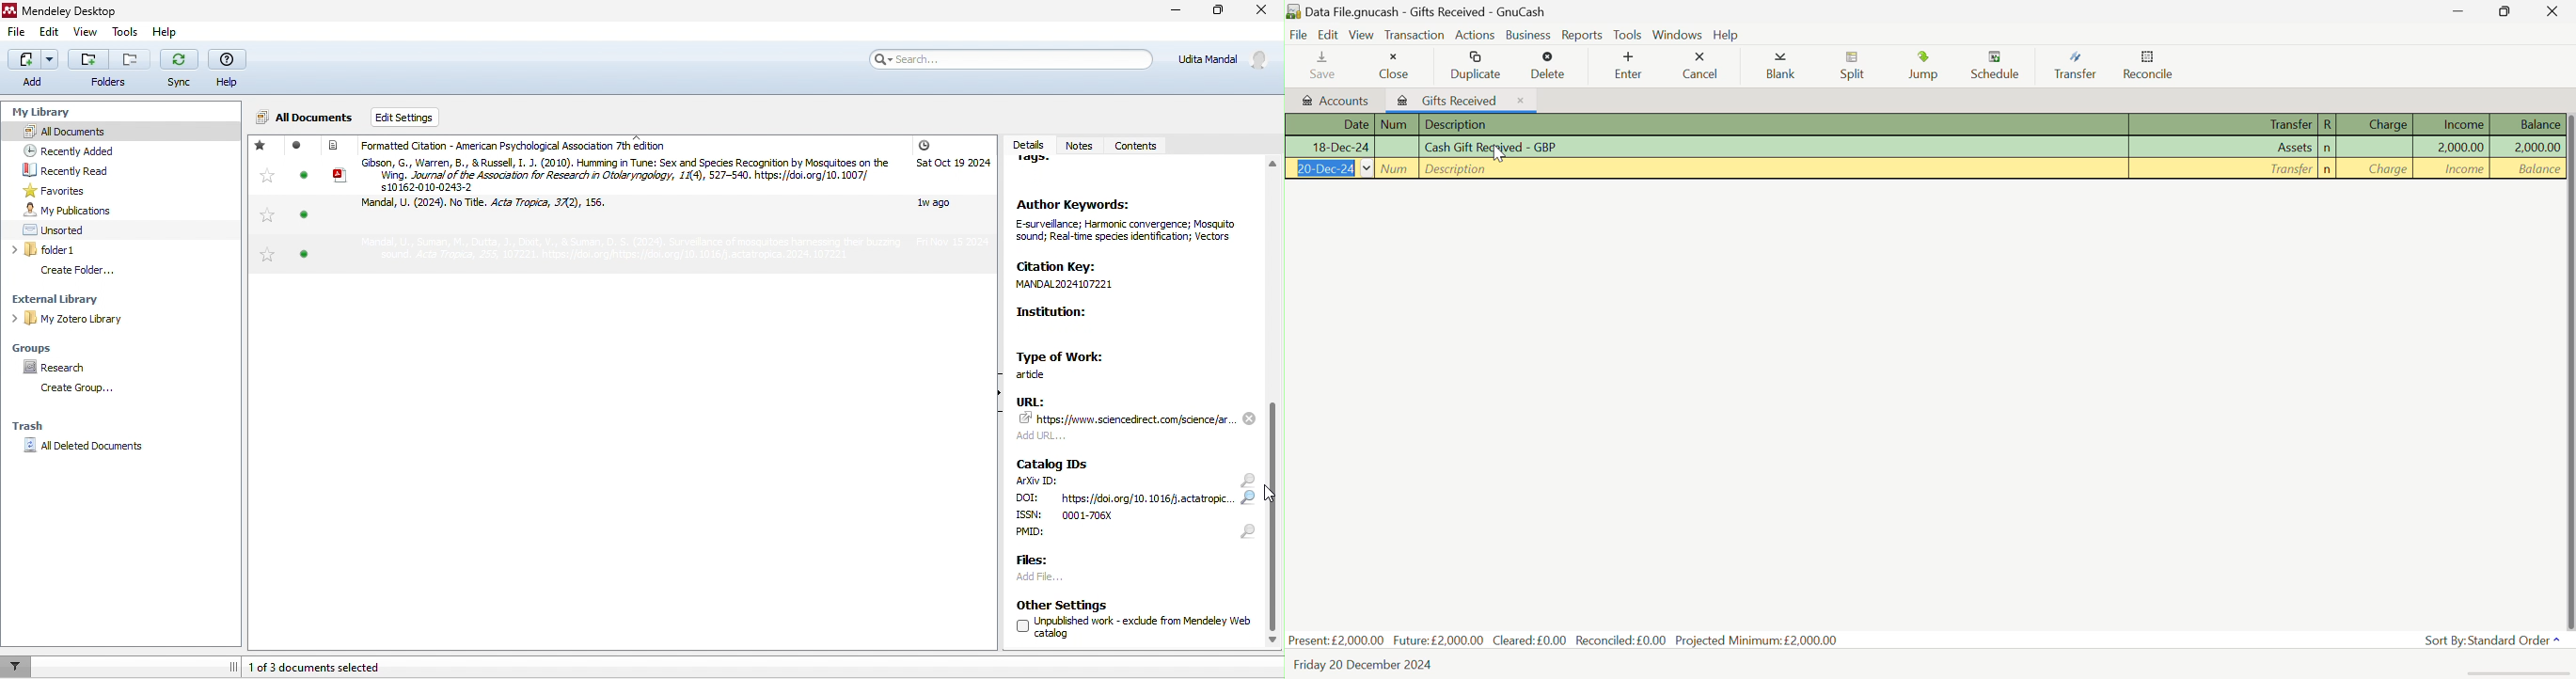 This screenshot has height=700, width=2576. Describe the element at coordinates (1463, 98) in the screenshot. I see `Gifts Received Tab` at that location.